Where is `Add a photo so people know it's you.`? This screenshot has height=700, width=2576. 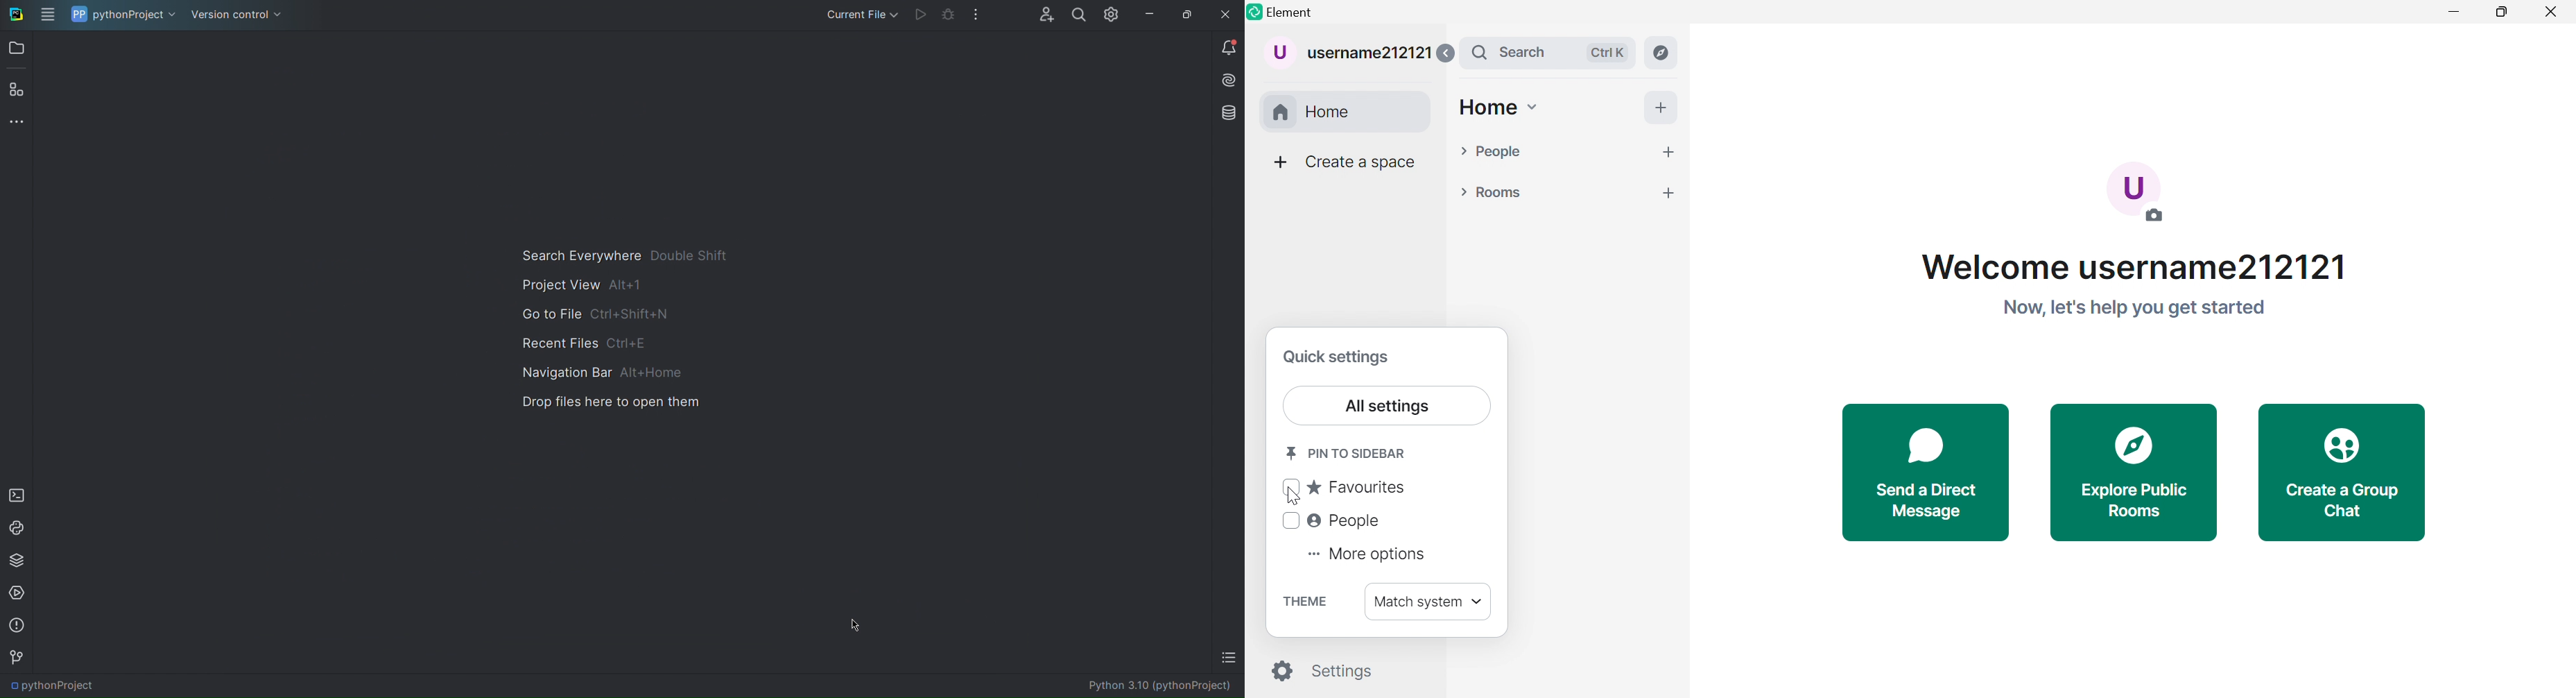 Add a photo so people know it's you. is located at coordinates (2138, 196).